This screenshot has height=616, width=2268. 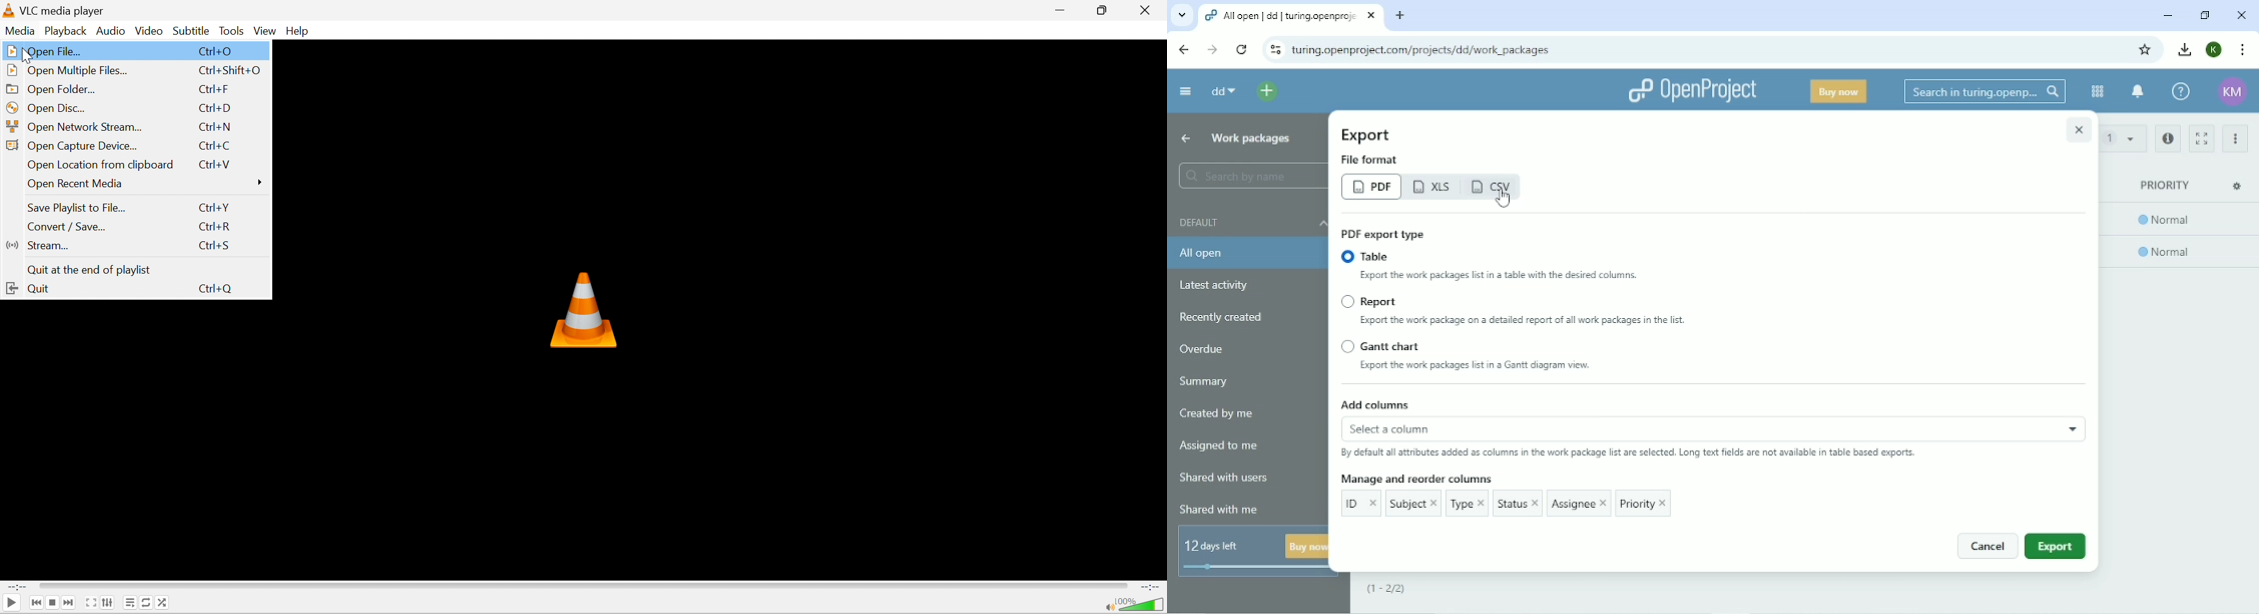 What do you see at coordinates (266, 32) in the screenshot?
I see `View` at bounding box center [266, 32].